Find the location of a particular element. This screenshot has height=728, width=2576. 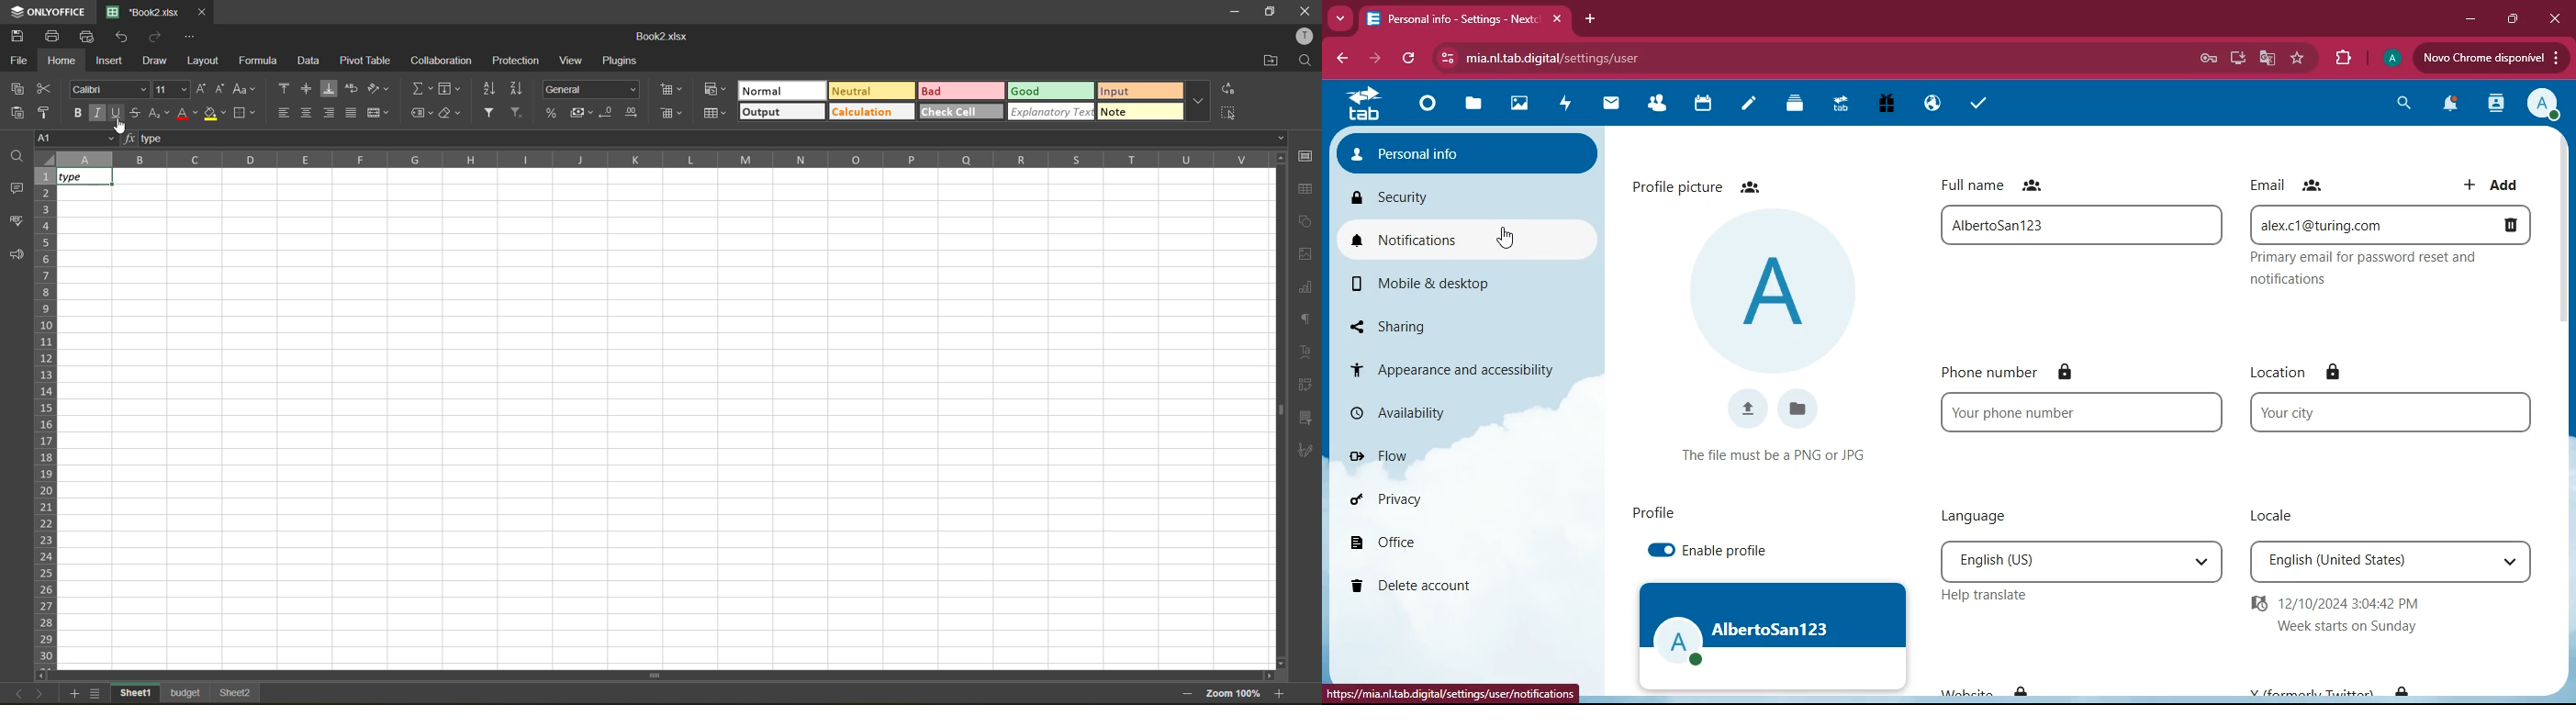

percent is located at coordinates (552, 114).